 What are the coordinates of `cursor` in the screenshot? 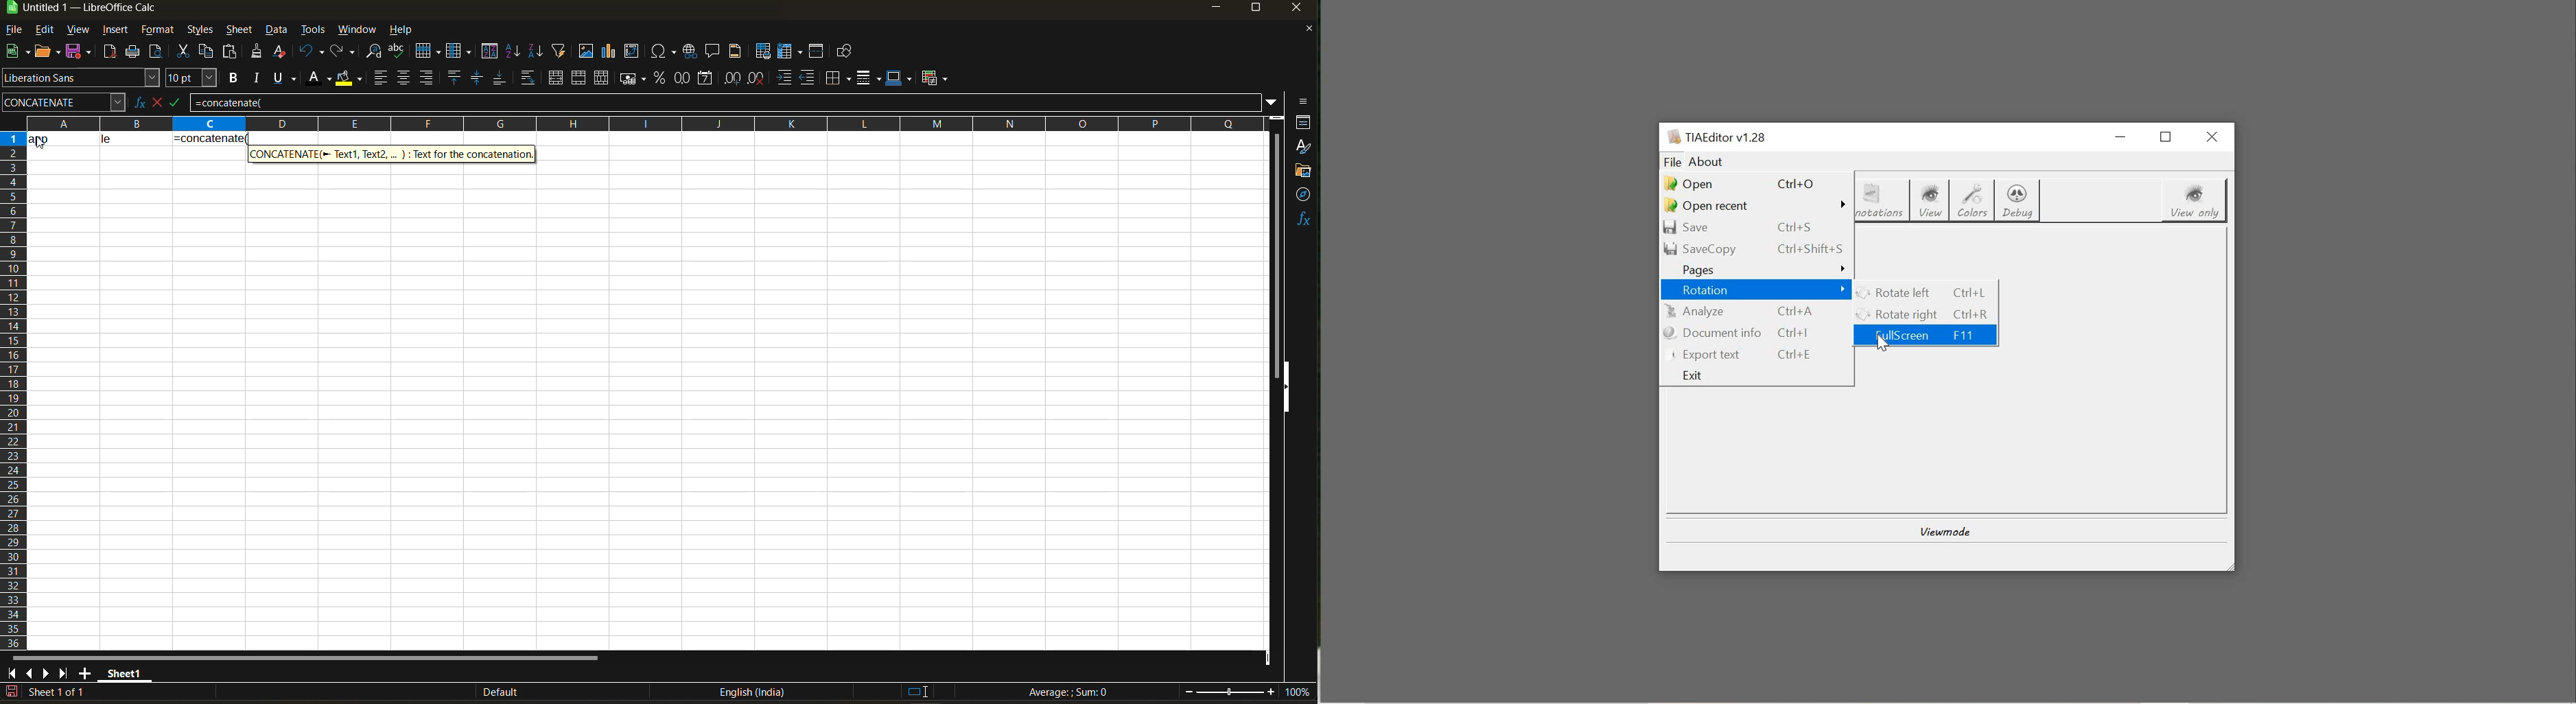 It's located at (43, 144).